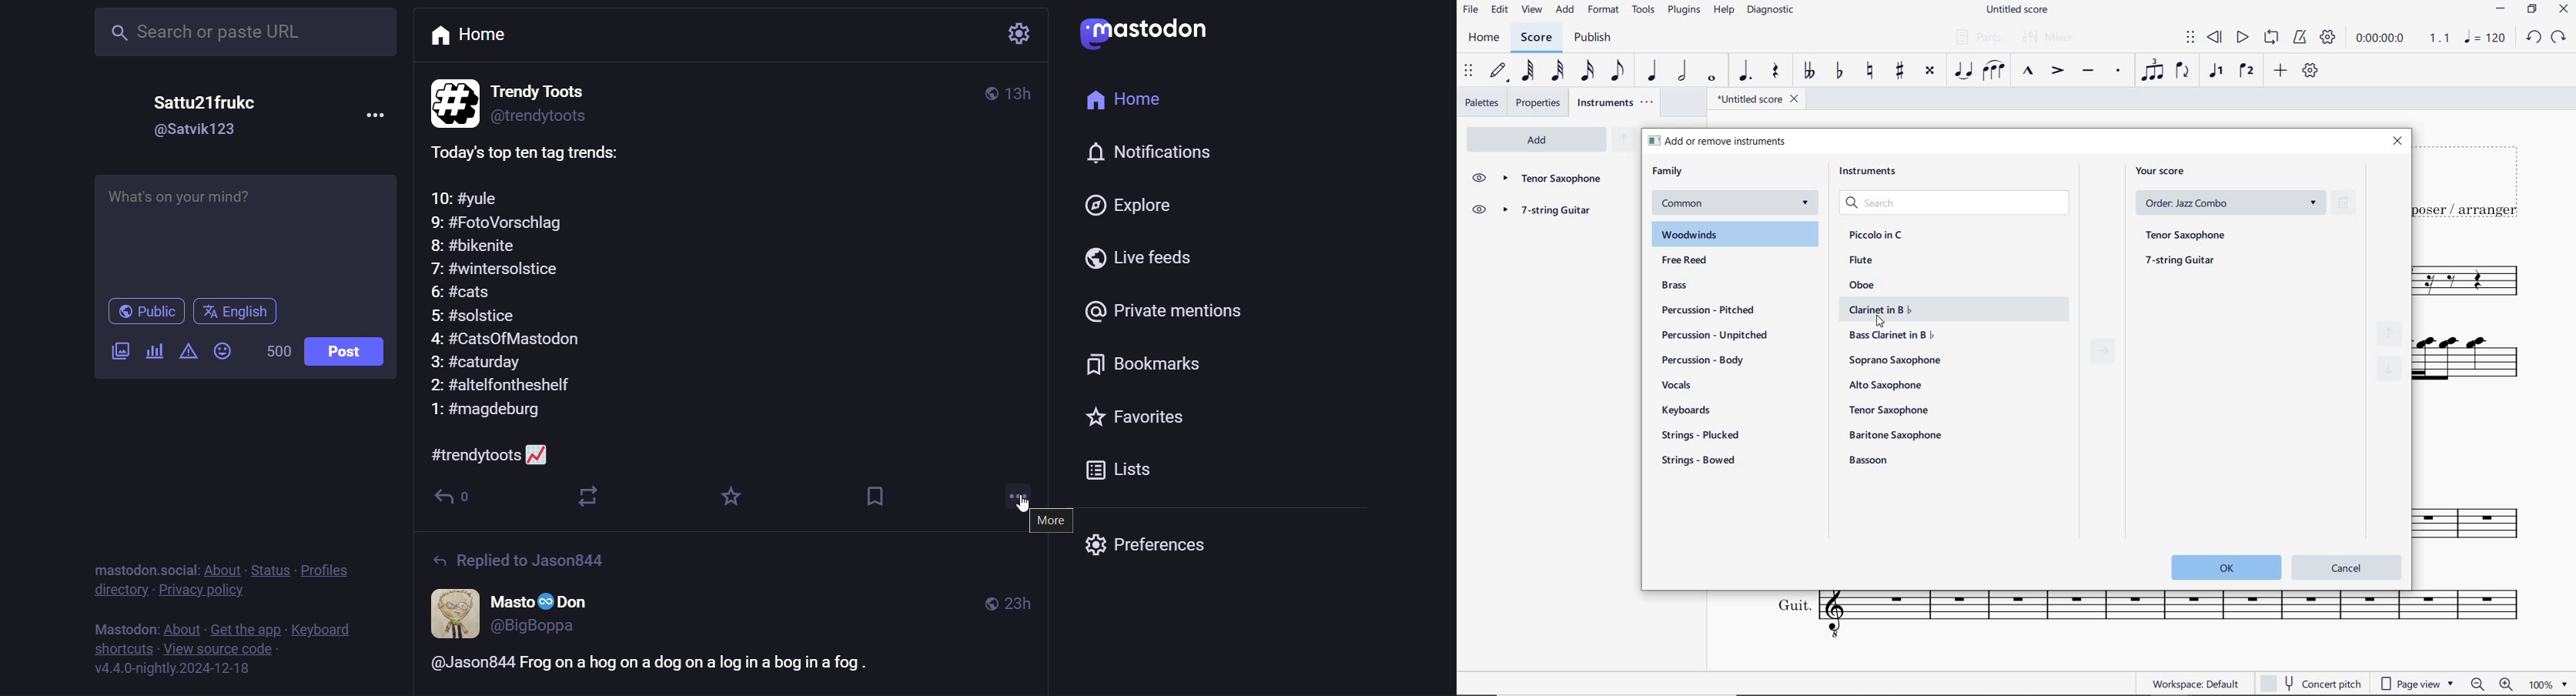 The width and height of the screenshot is (2576, 700). Describe the element at coordinates (1619, 69) in the screenshot. I see `EIGHTH NOTE` at that location.